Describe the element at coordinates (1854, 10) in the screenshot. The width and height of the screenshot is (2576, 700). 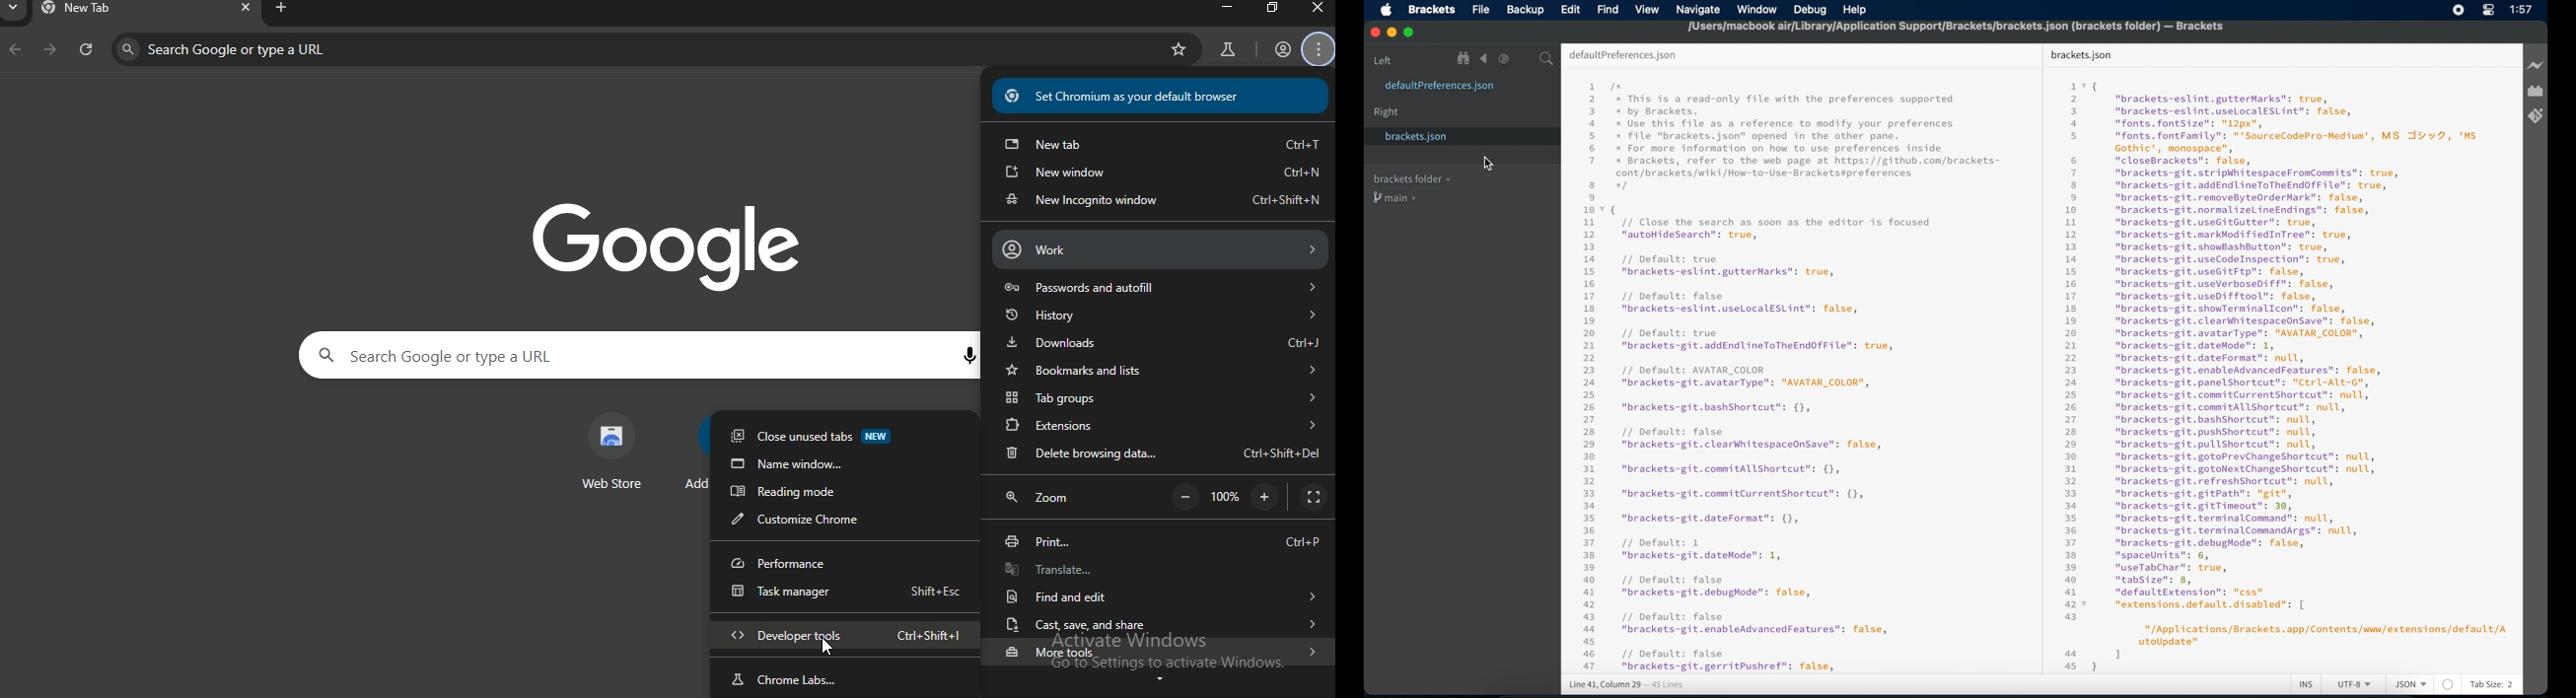
I see `help` at that location.